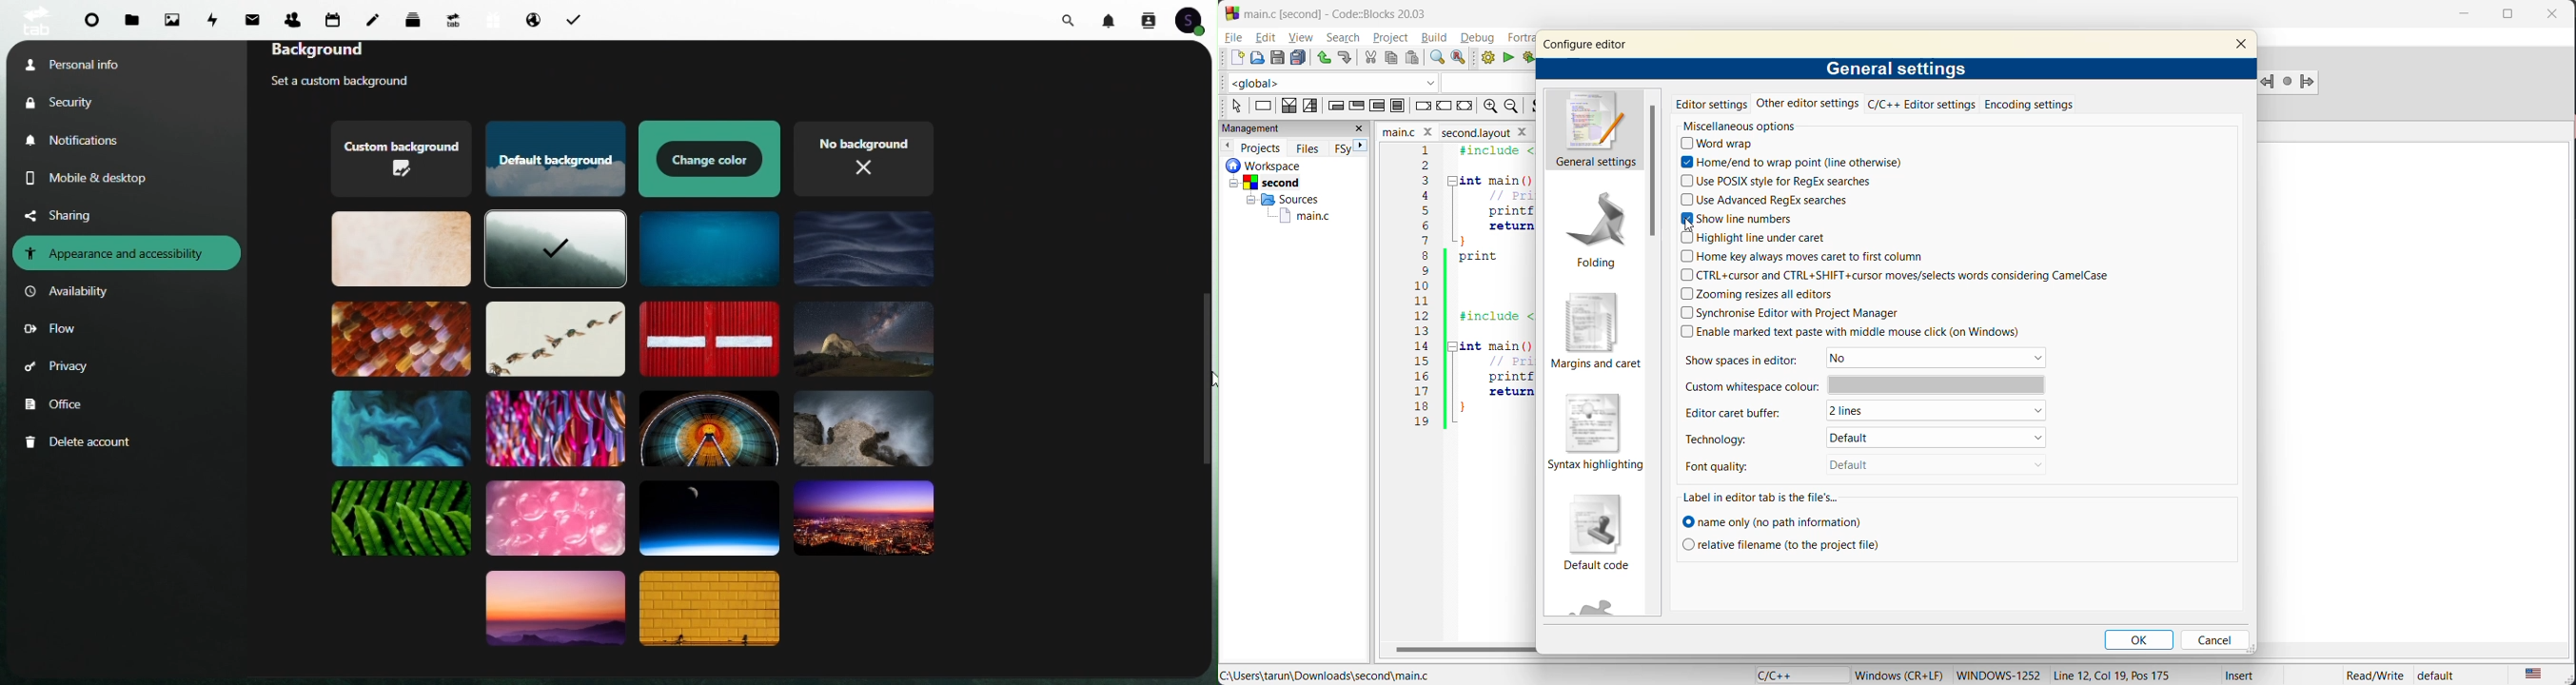 The height and width of the screenshot is (700, 2576). What do you see at coordinates (50, 331) in the screenshot?
I see `flow` at bounding box center [50, 331].